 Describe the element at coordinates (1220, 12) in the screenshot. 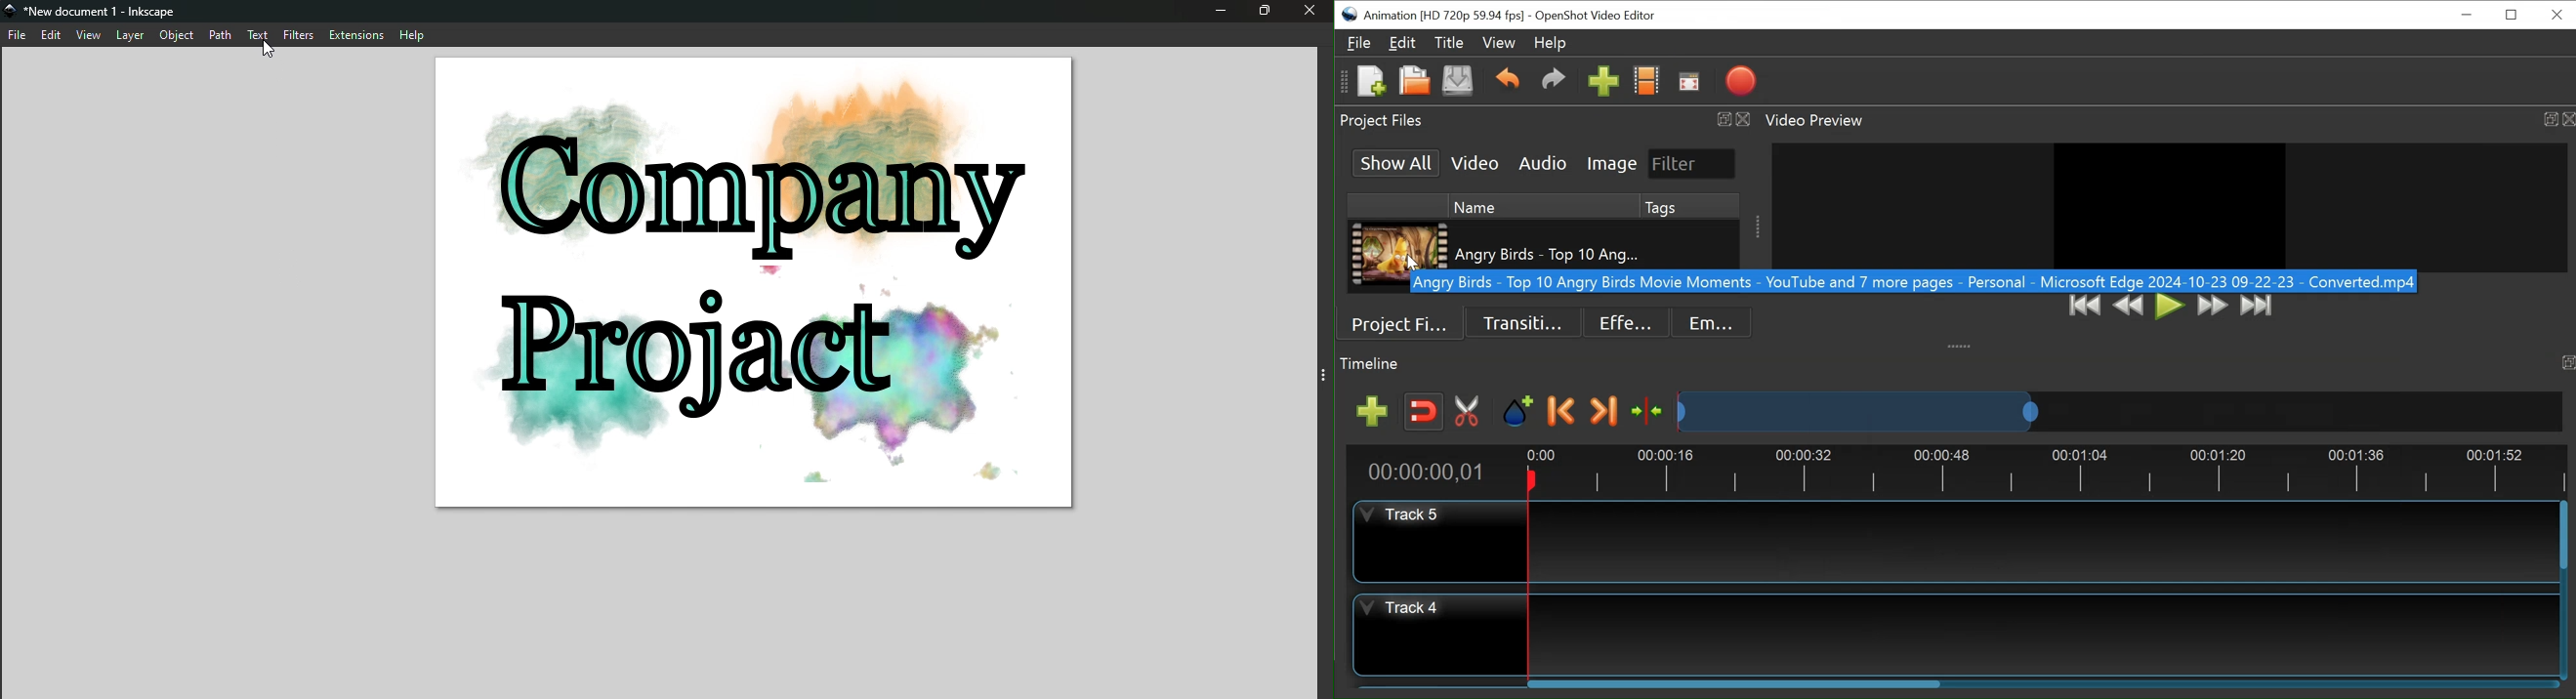

I see `minimize` at that location.